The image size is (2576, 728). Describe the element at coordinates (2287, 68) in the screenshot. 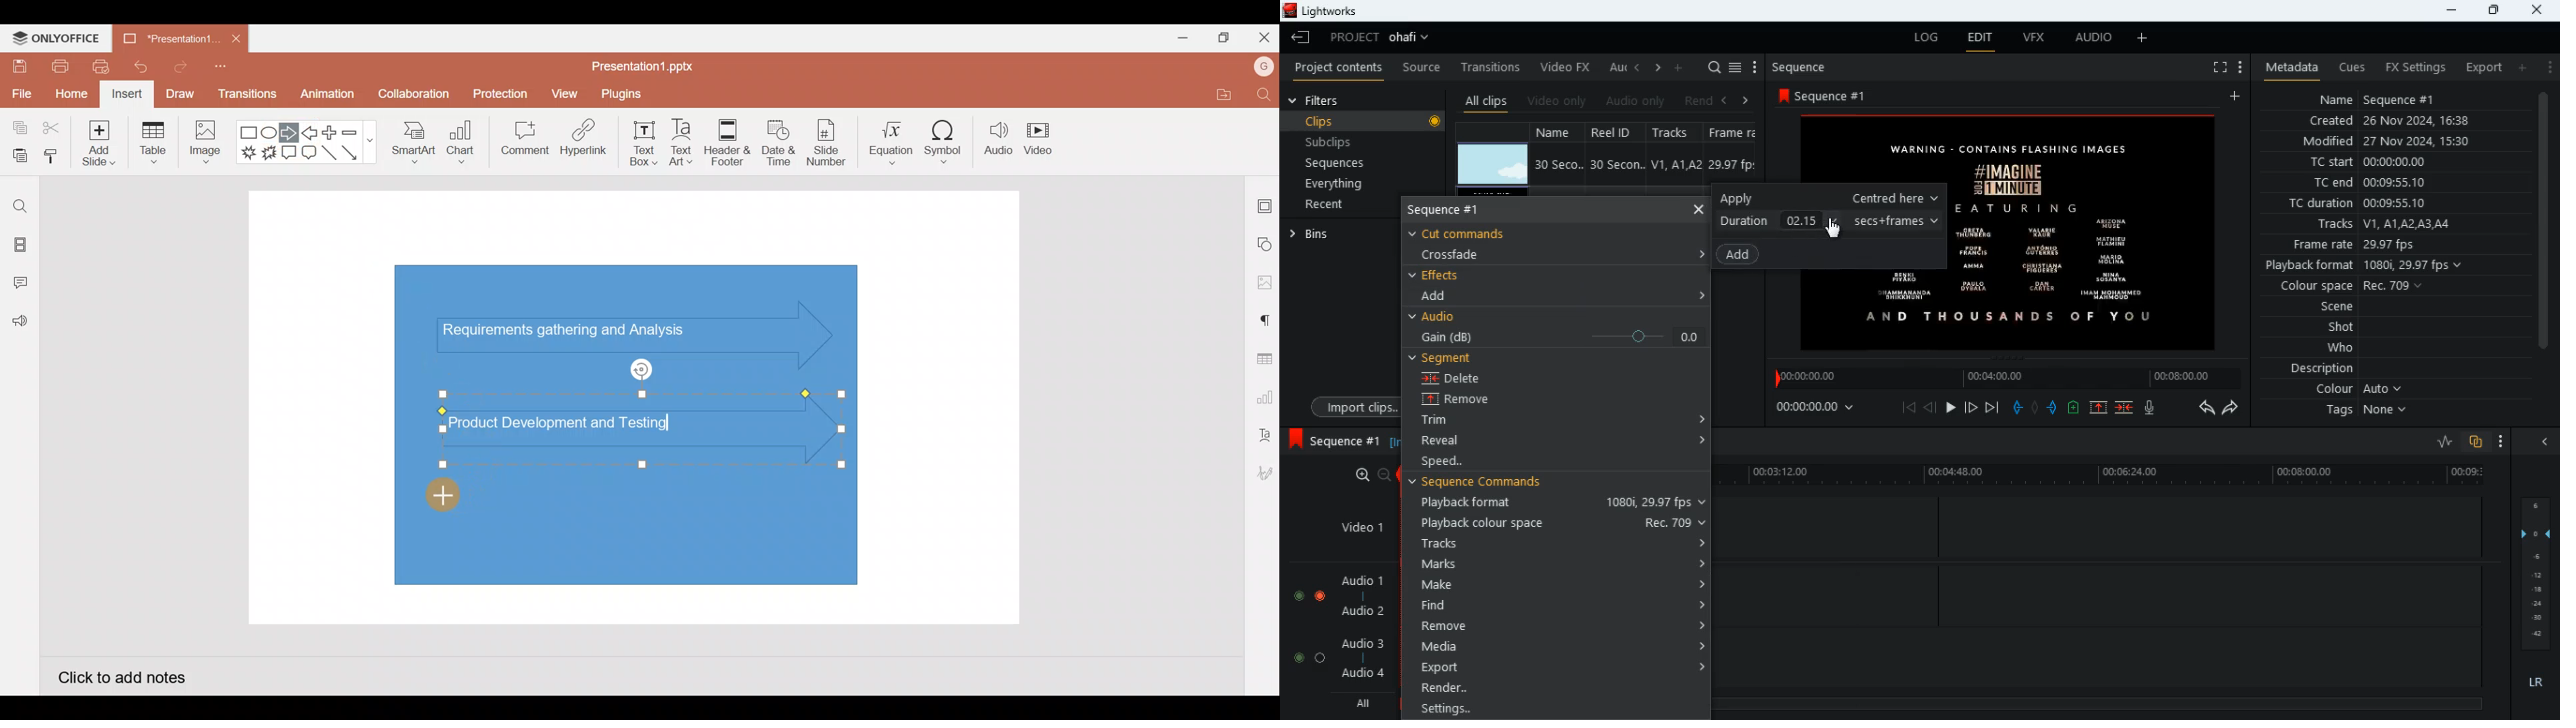

I see `metadata` at that location.